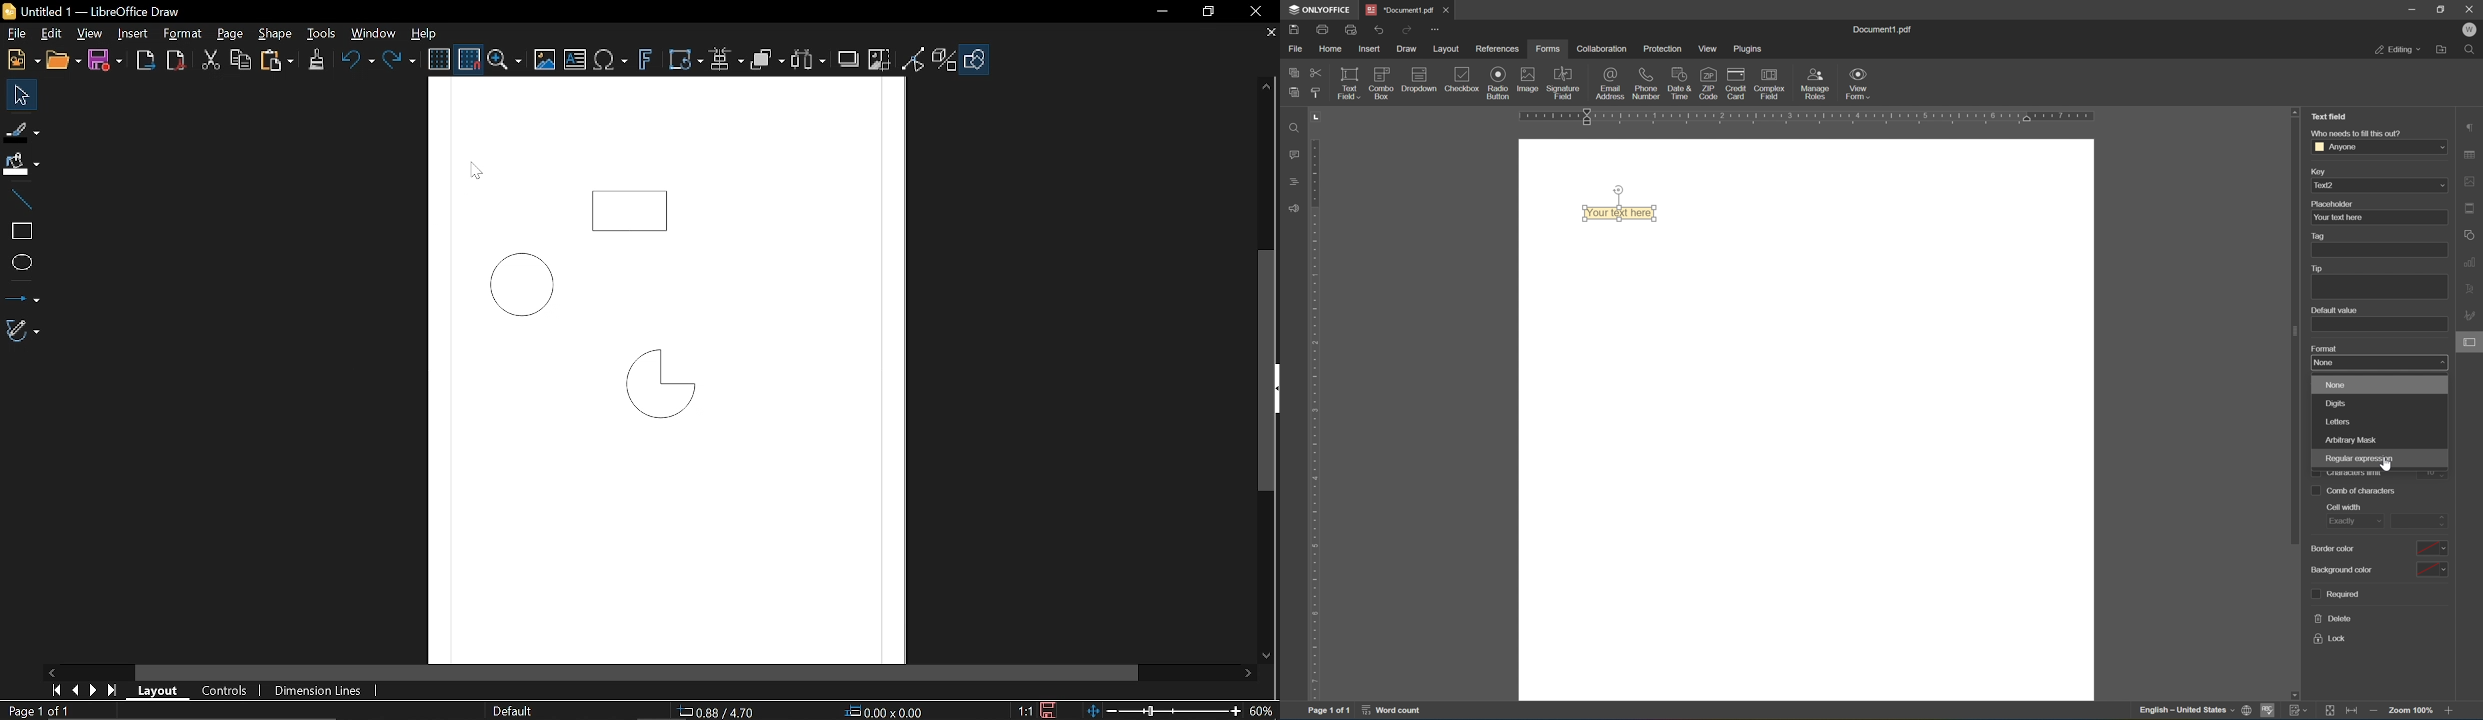 Image resolution: width=2492 pixels, height=728 pixels. What do you see at coordinates (1268, 84) in the screenshot?
I see `Move up` at bounding box center [1268, 84].